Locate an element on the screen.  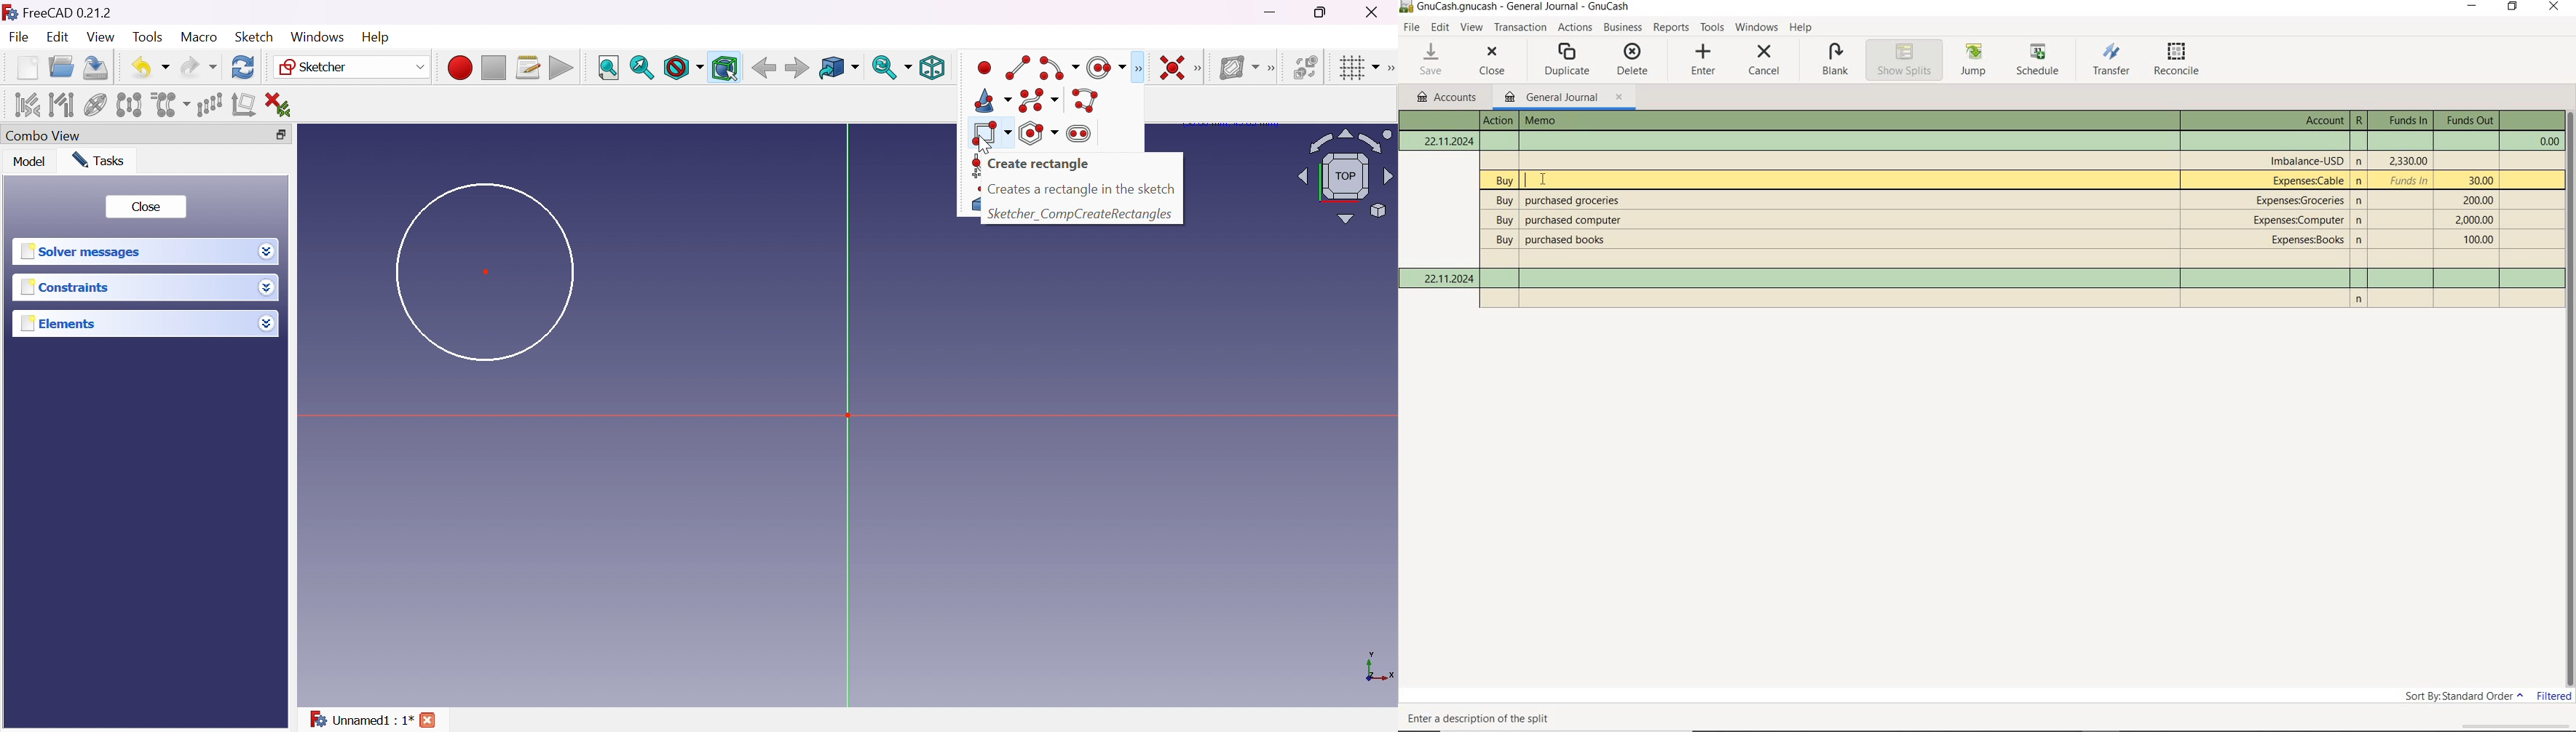
Delete all constraints is located at coordinates (283, 105).